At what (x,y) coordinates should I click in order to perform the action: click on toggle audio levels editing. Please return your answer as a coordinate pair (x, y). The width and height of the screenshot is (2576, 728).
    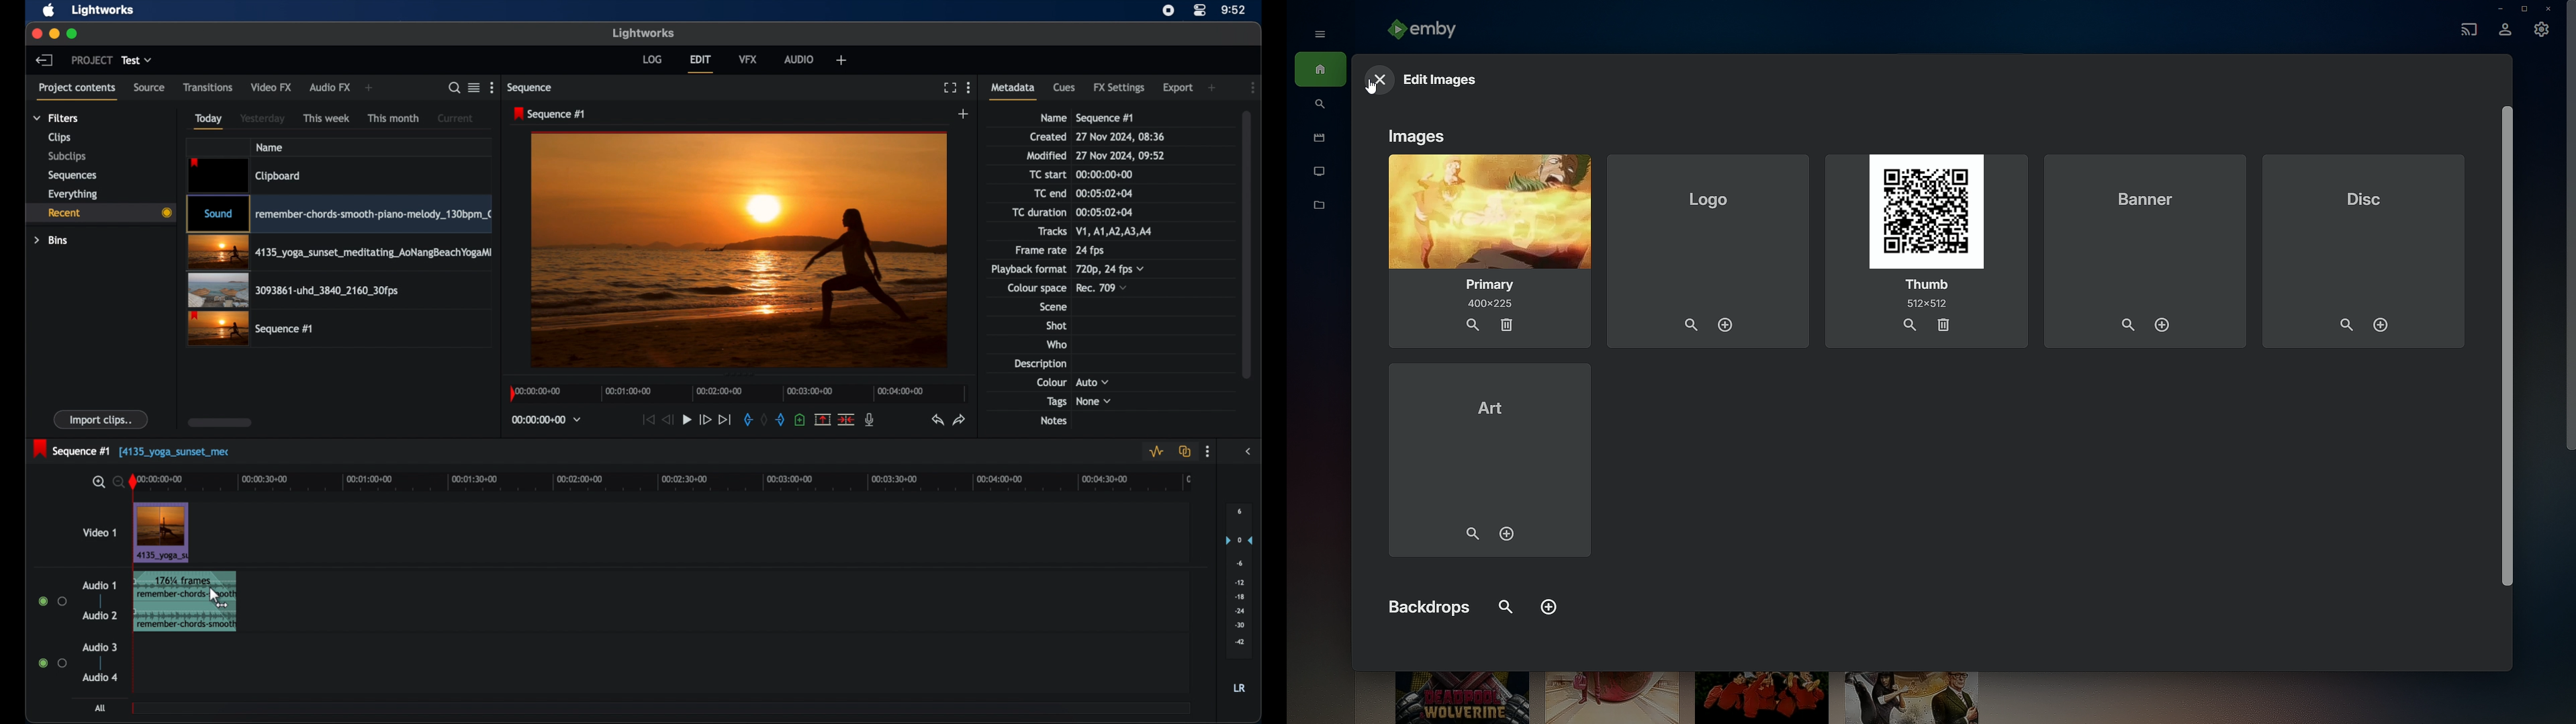
    Looking at the image, I should click on (1156, 452).